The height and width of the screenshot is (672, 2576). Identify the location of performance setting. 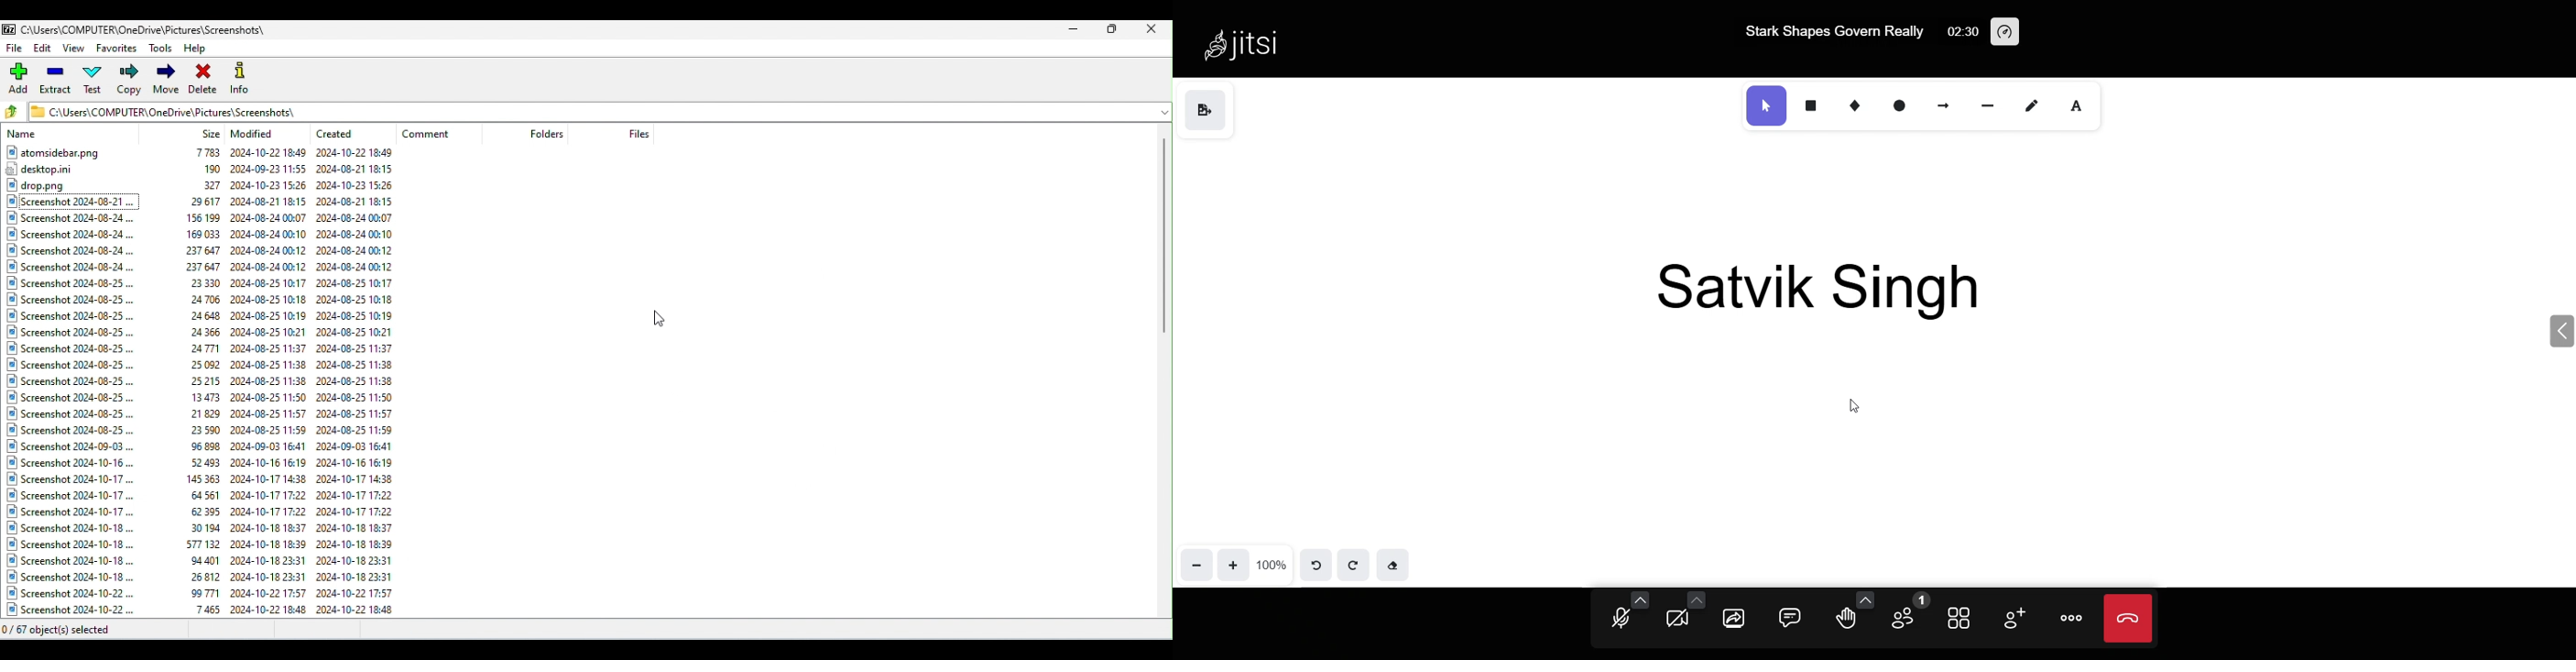
(2008, 33).